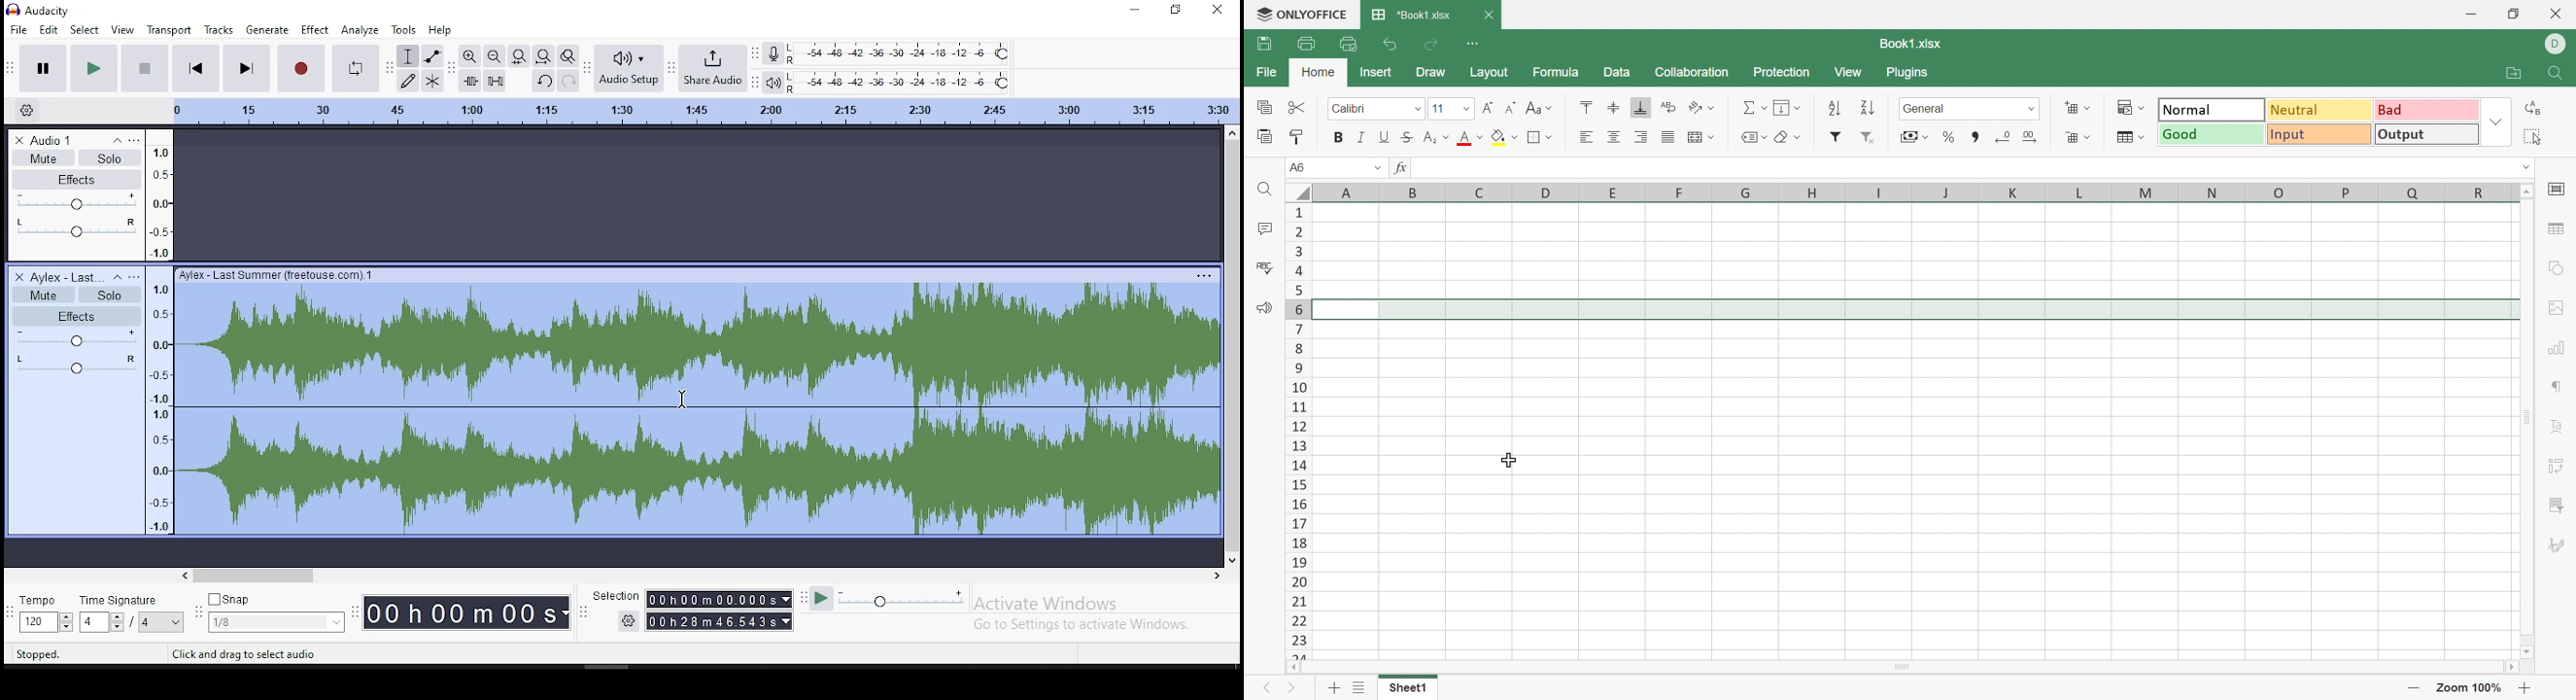 Image resolution: width=2576 pixels, height=700 pixels. What do you see at coordinates (83, 29) in the screenshot?
I see `select` at bounding box center [83, 29].